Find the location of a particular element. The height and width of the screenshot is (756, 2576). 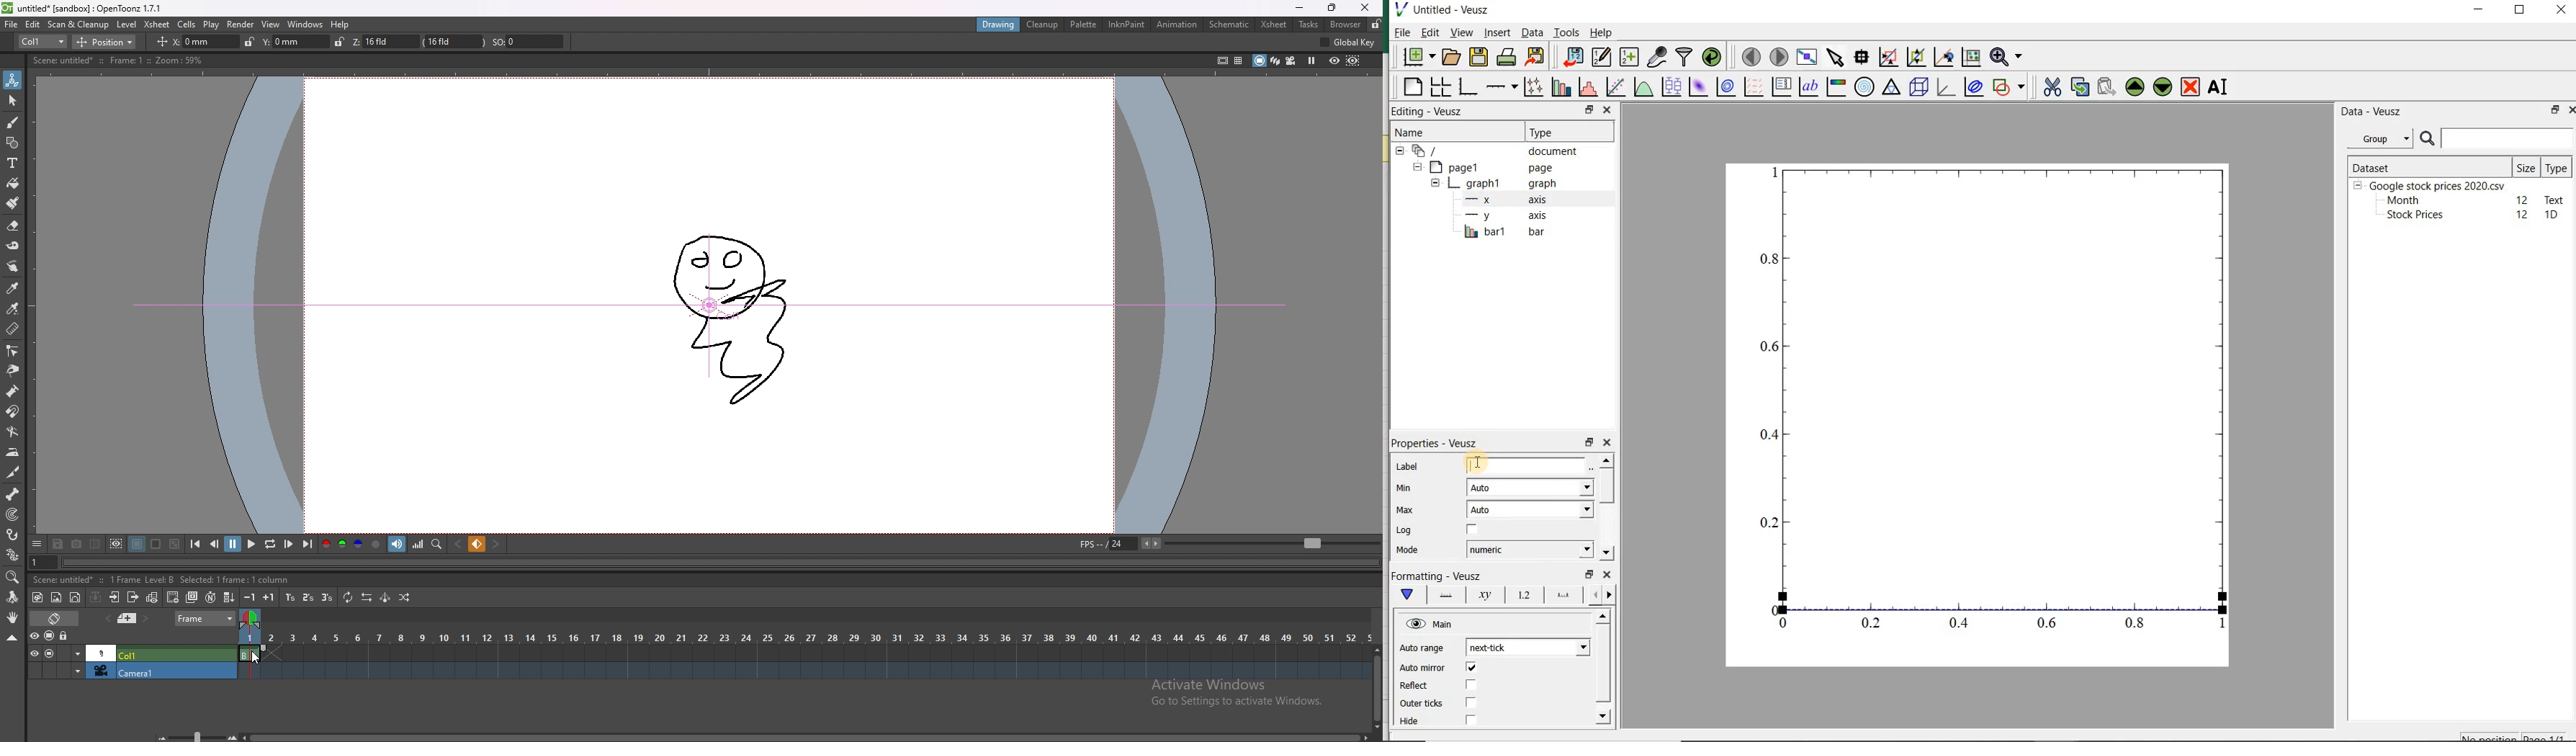

play is located at coordinates (250, 545).